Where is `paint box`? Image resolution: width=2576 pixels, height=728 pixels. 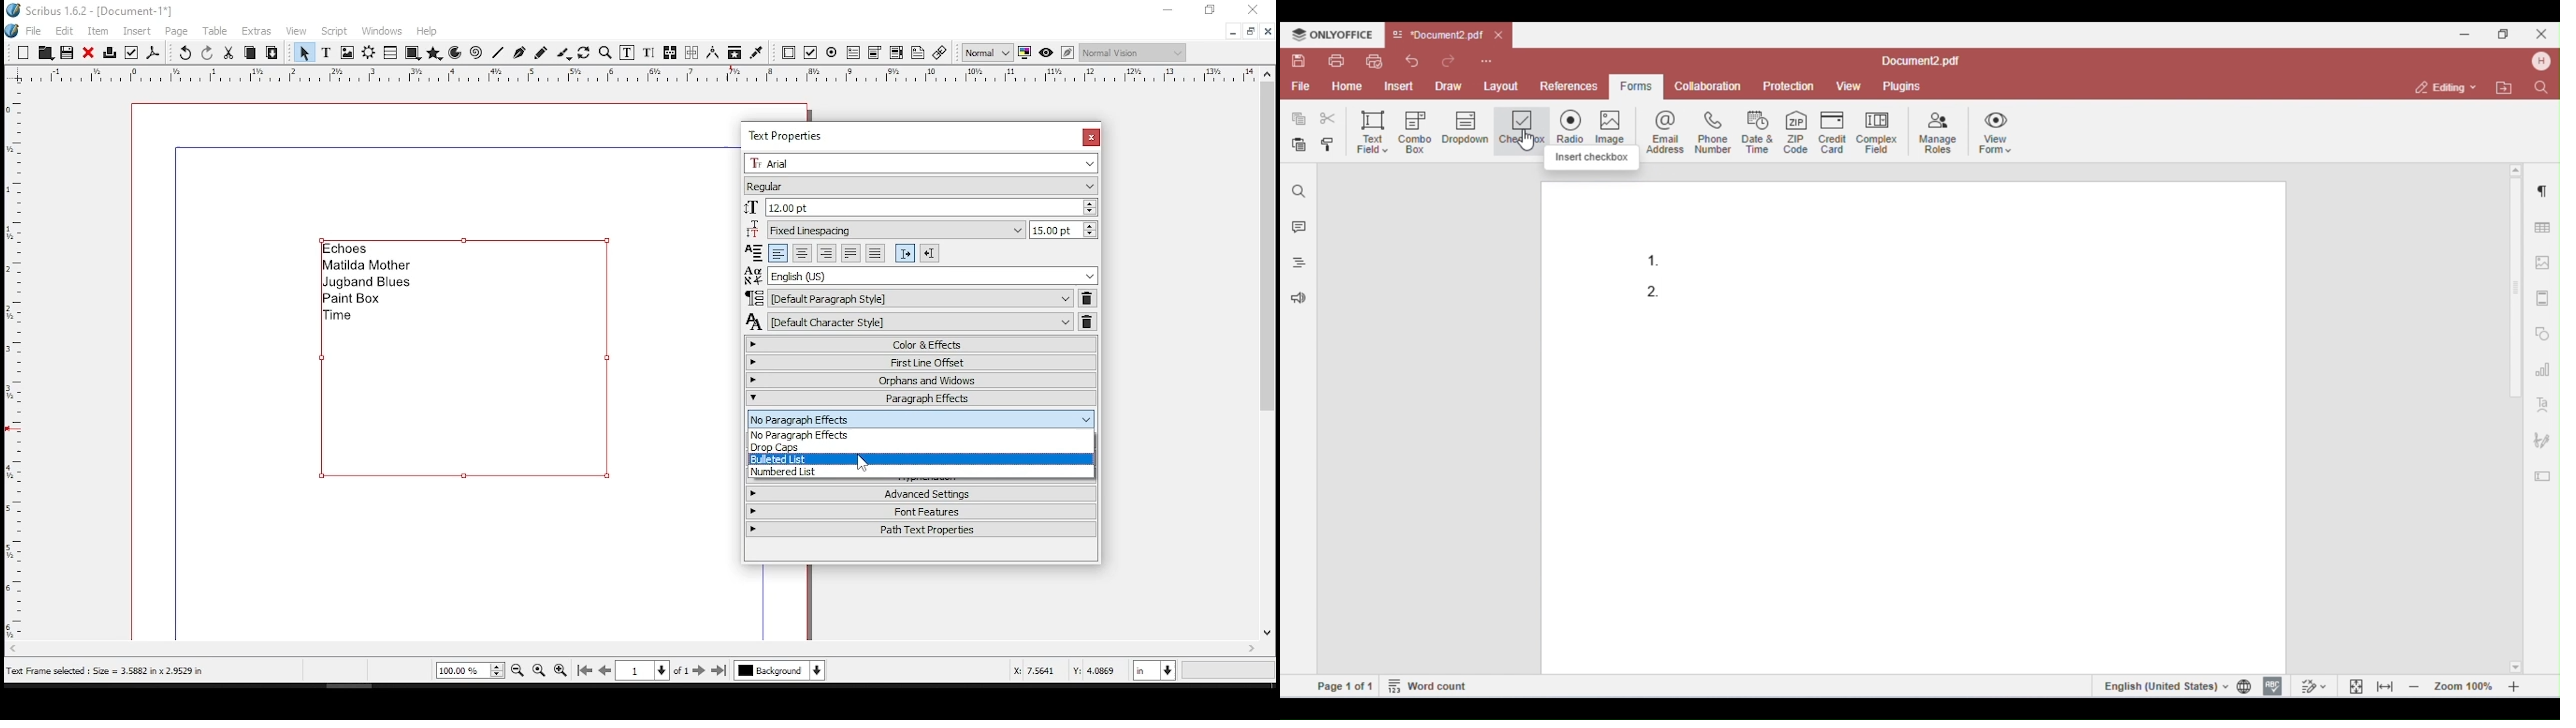
paint box is located at coordinates (358, 299).